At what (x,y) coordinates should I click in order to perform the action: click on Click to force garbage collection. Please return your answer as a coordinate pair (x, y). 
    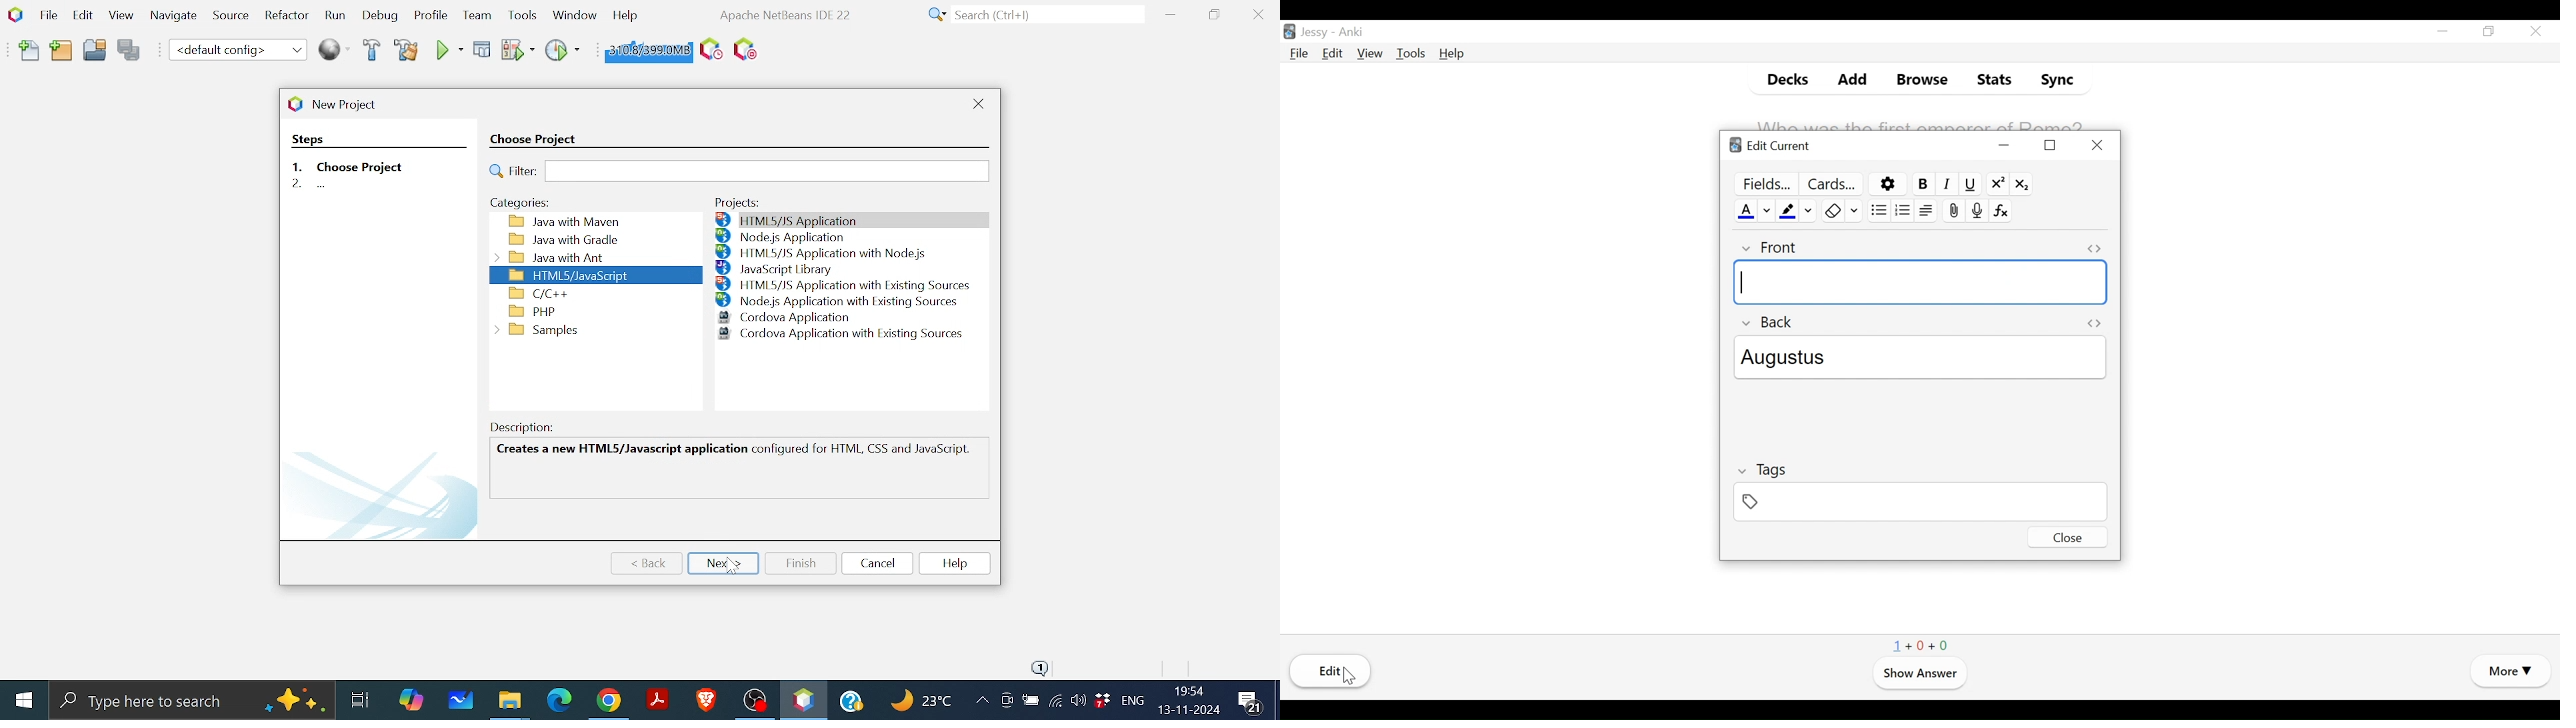
    Looking at the image, I should click on (646, 49).